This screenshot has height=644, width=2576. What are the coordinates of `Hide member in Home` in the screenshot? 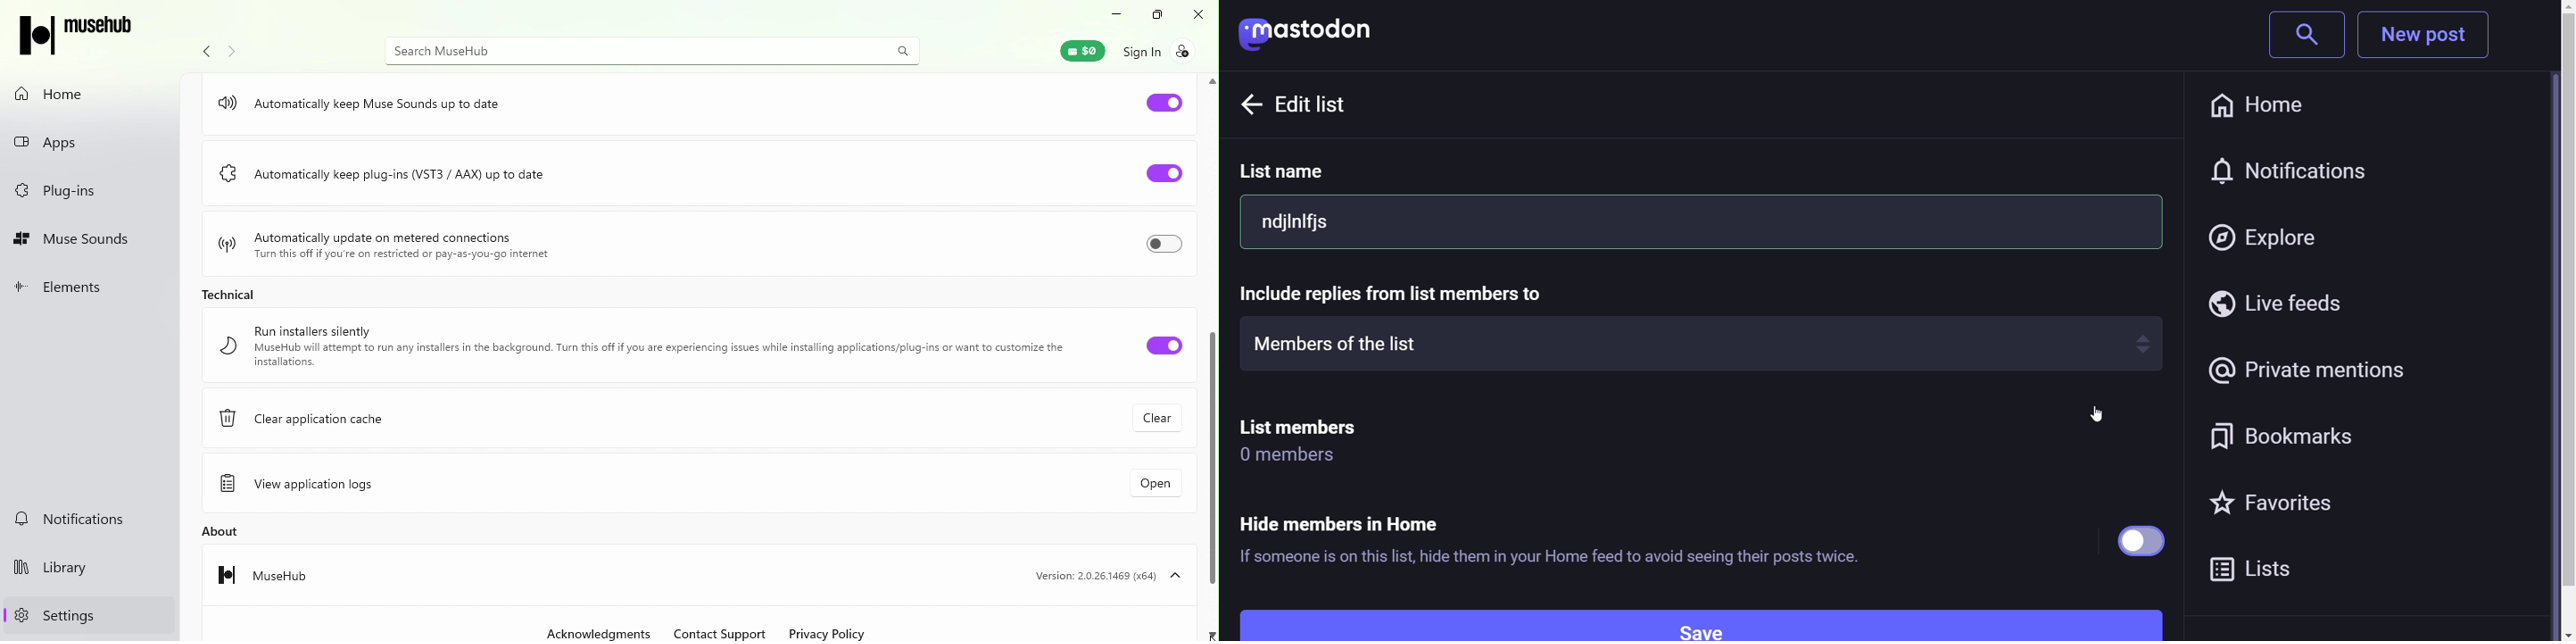 It's located at (1359, 512).